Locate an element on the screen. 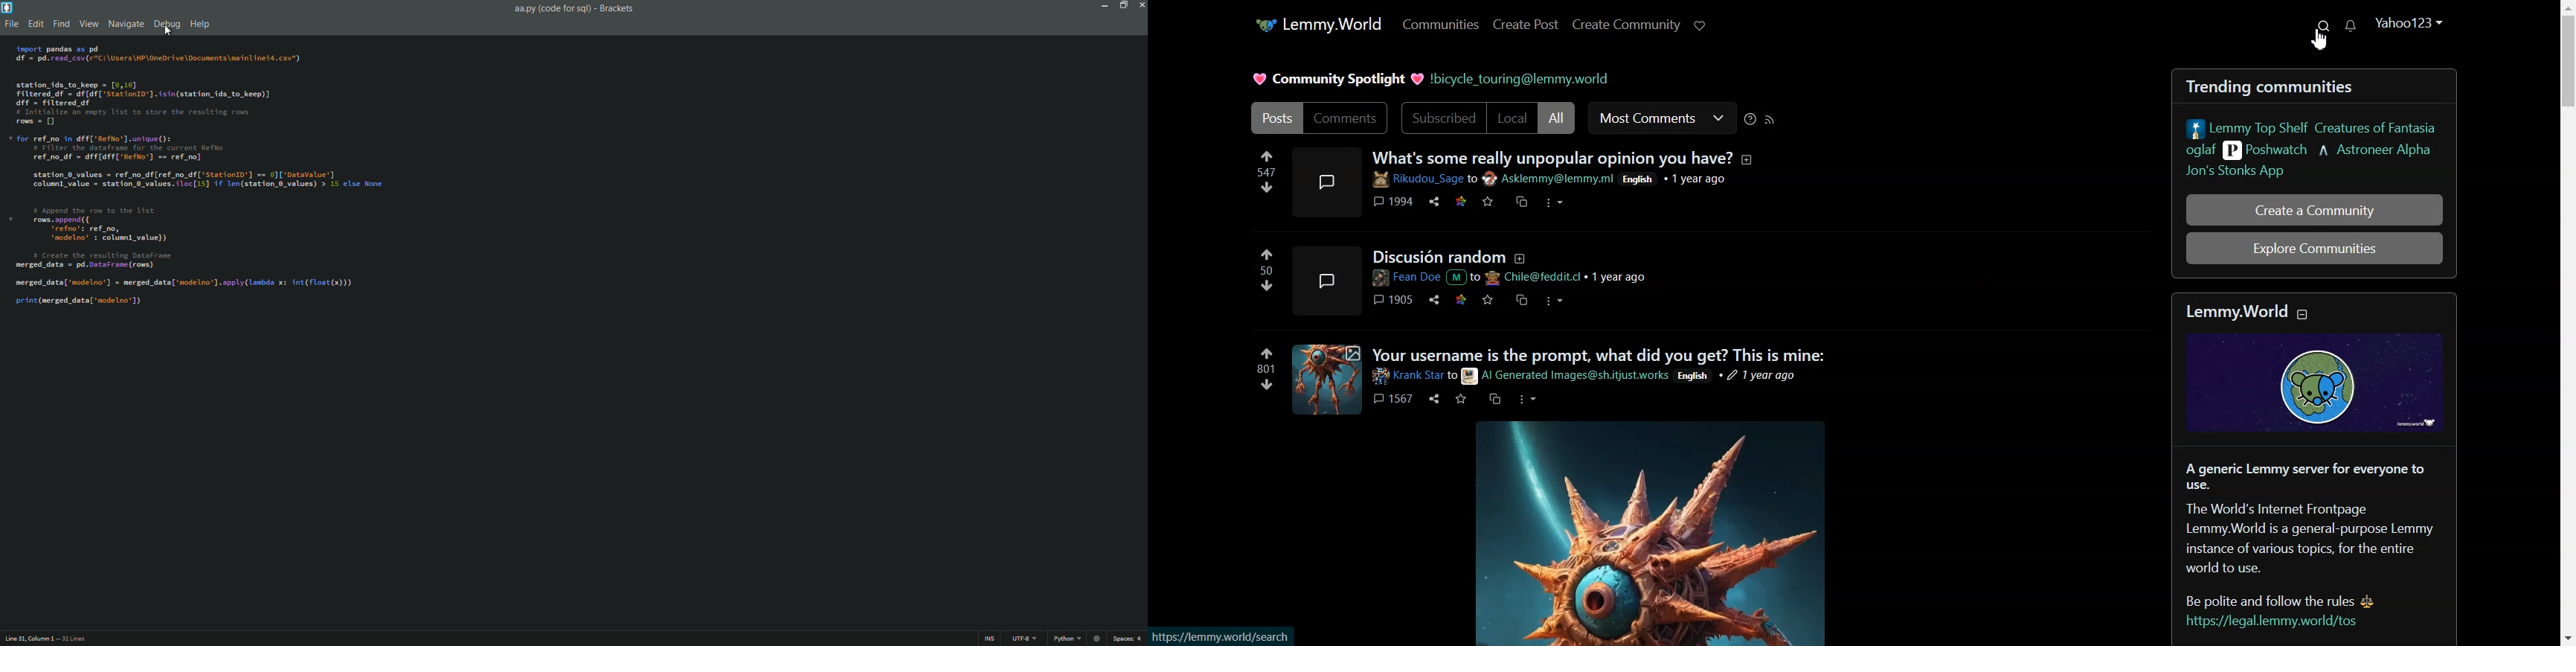 The height and width of the screenshot is (672, 2576). A Your username is the prompt, what did you get? This is mine: is located at coordinates (1604, 355).